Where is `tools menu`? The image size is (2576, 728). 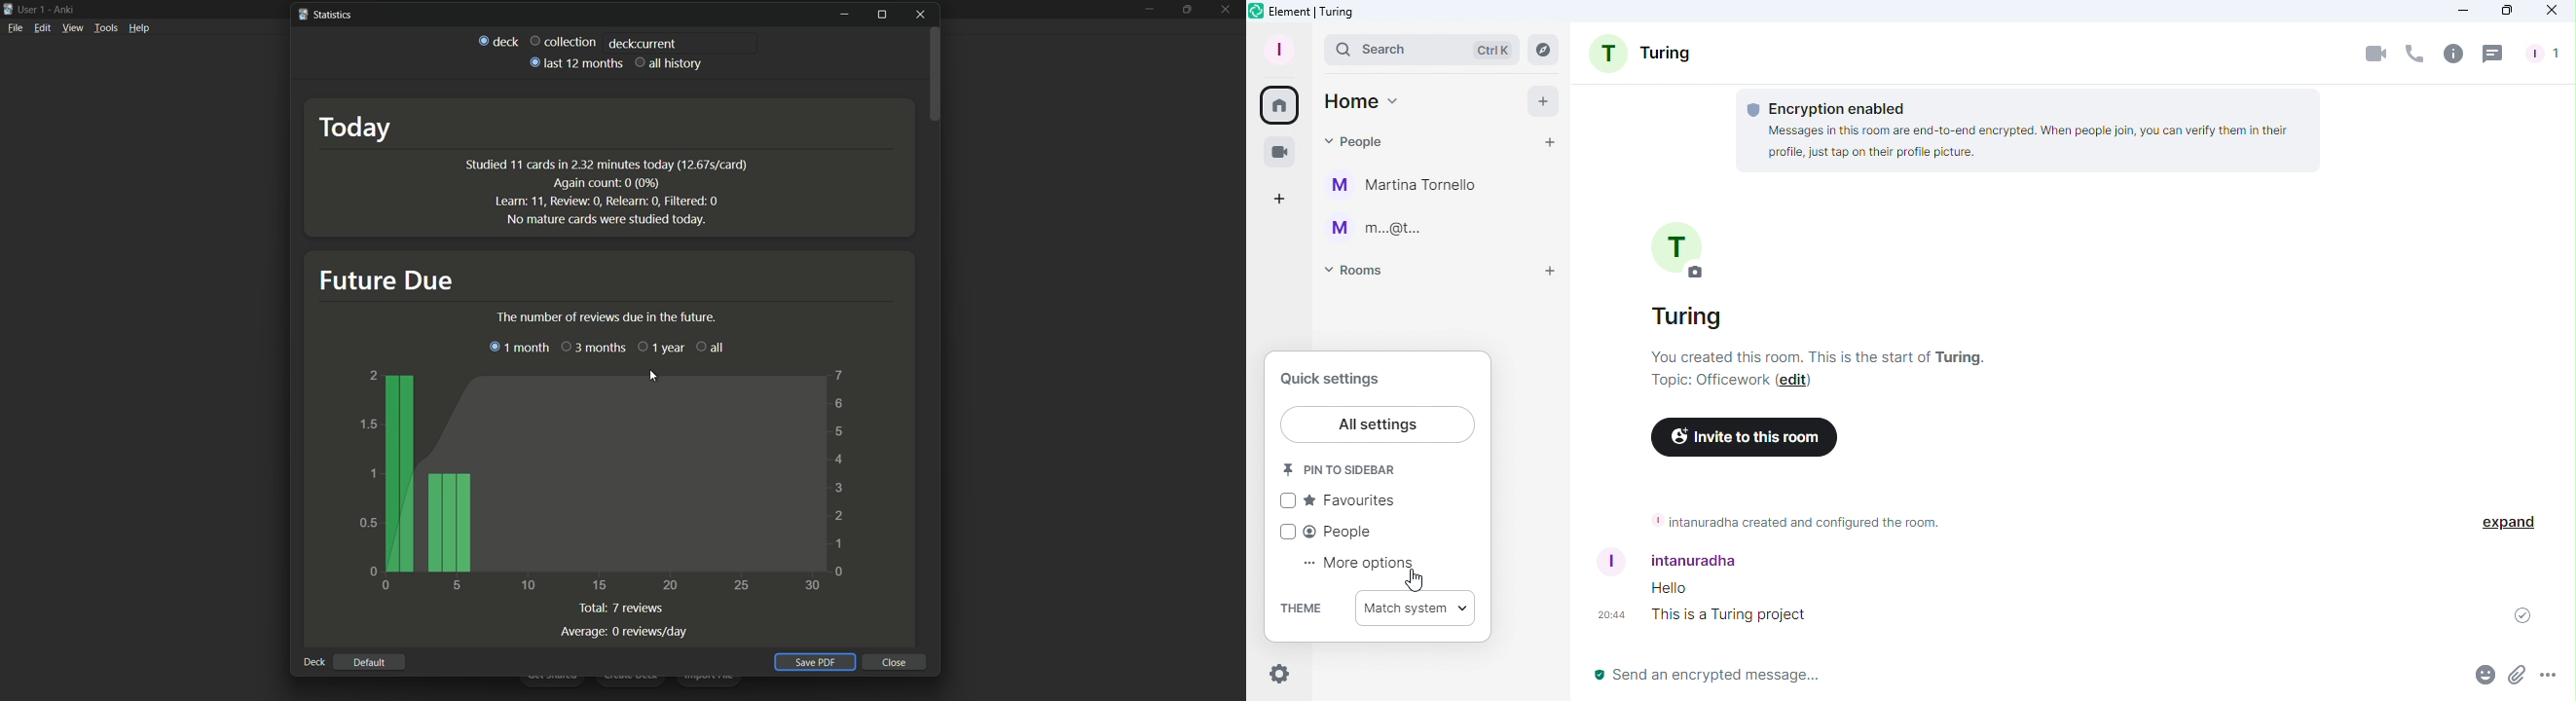
tools menu is located at coordinates (106, 27).